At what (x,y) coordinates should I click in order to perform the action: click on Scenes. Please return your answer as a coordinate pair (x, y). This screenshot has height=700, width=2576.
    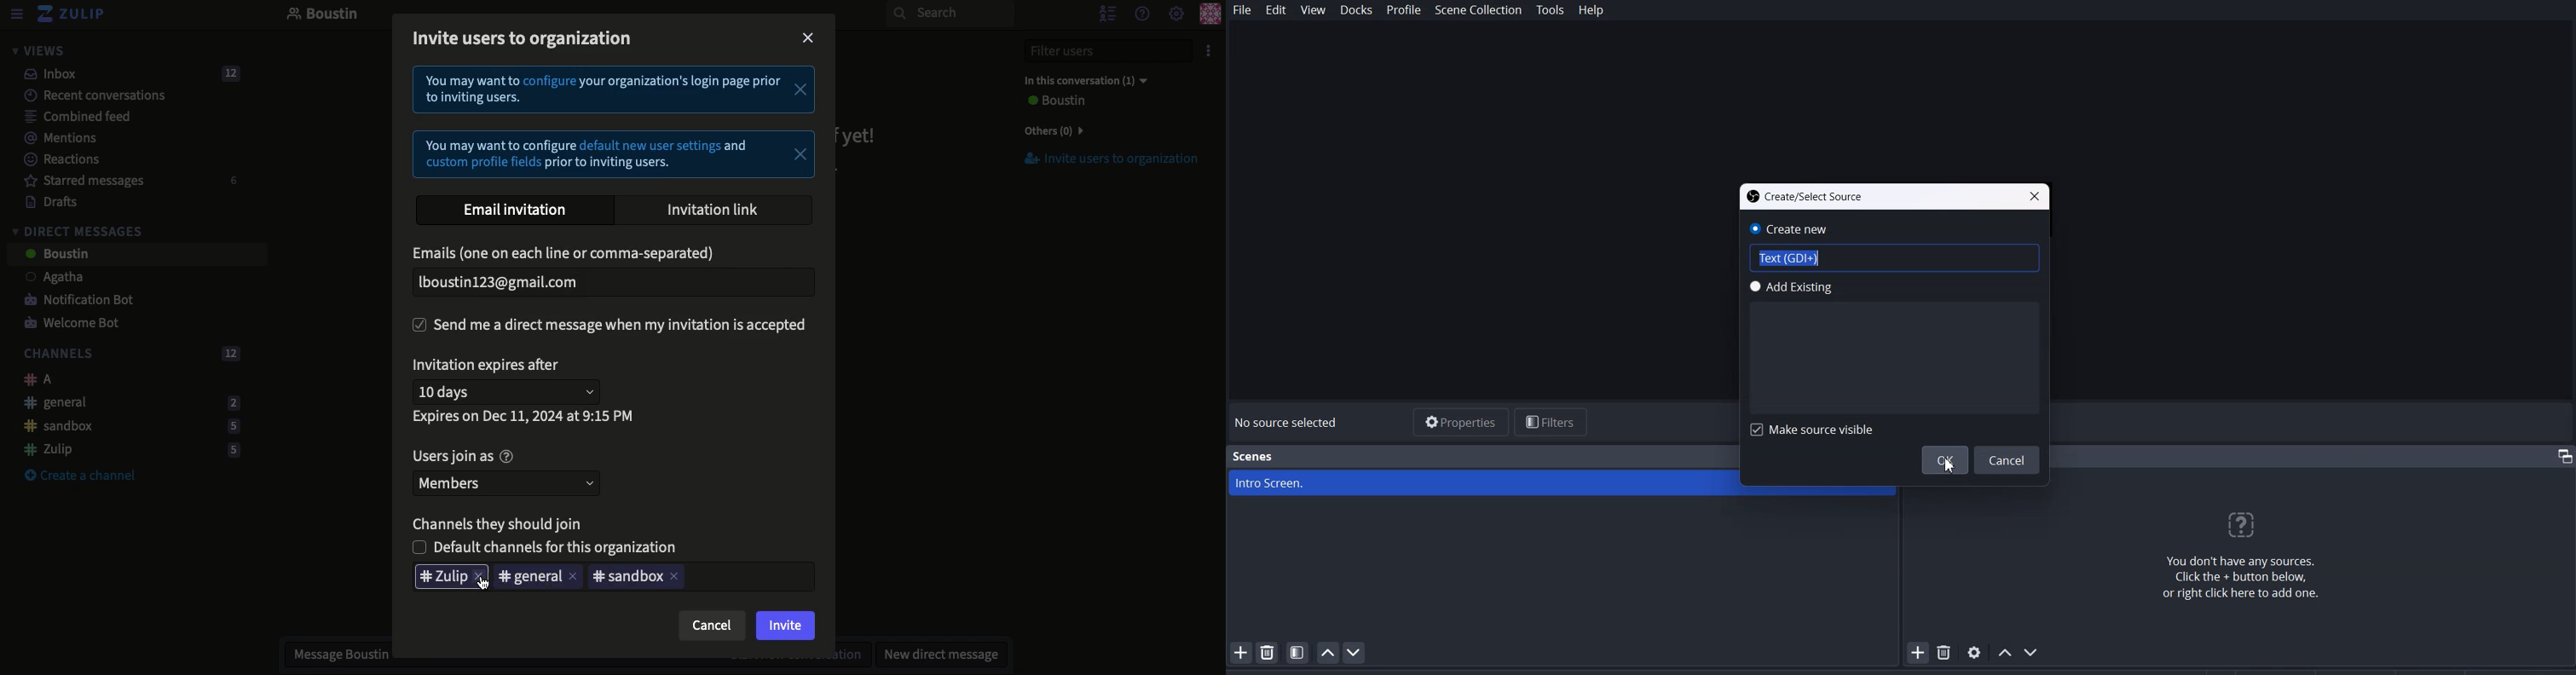
    Looking at the image, I should click on (1254, 456).